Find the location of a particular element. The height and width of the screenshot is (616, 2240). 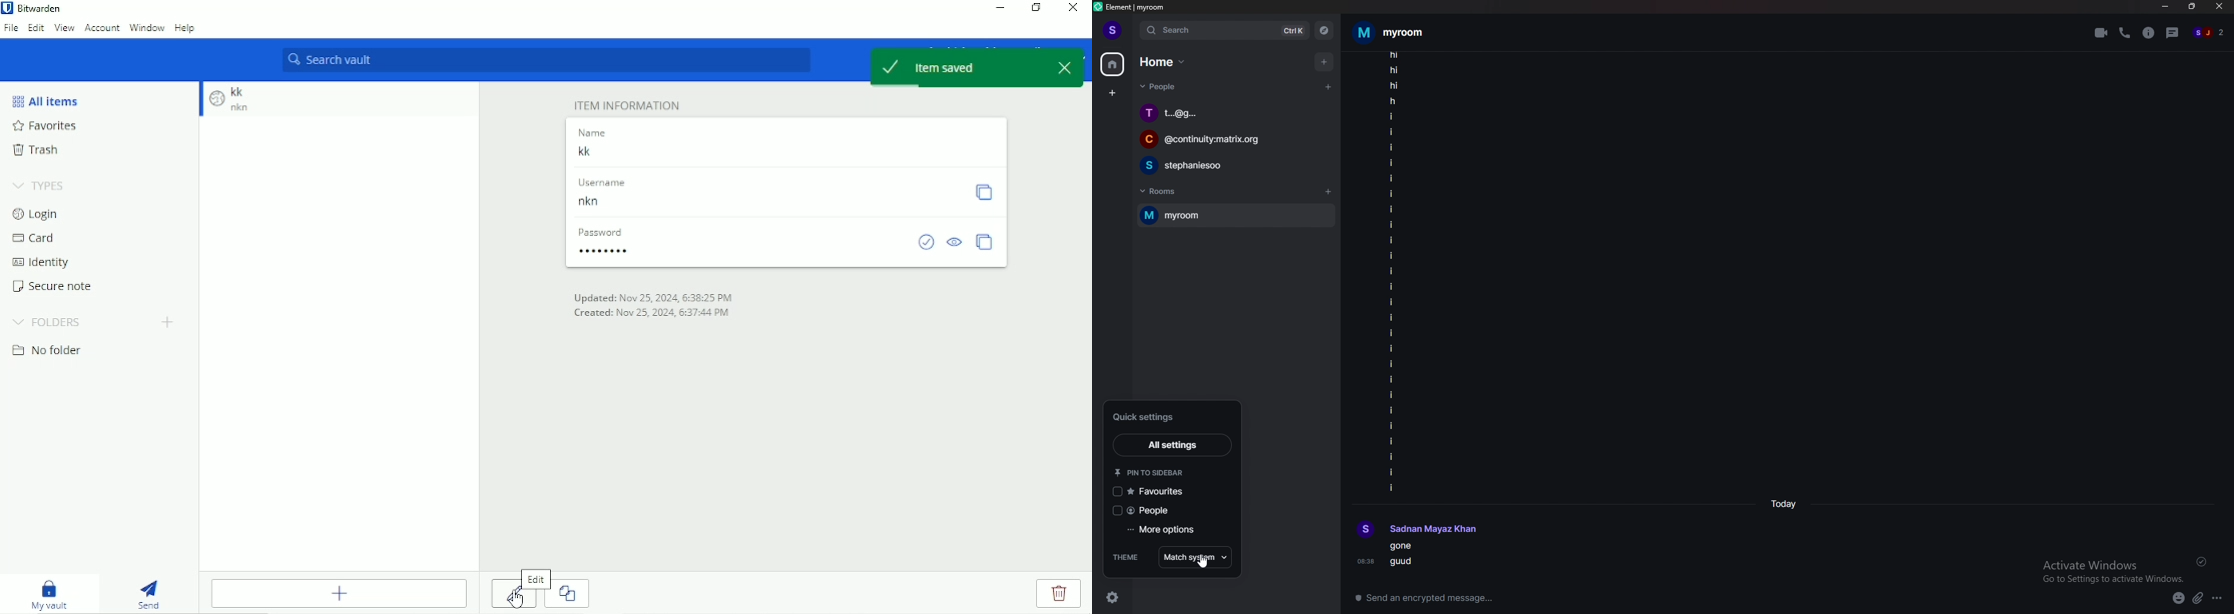

name label is located at coordinates (596, 132).